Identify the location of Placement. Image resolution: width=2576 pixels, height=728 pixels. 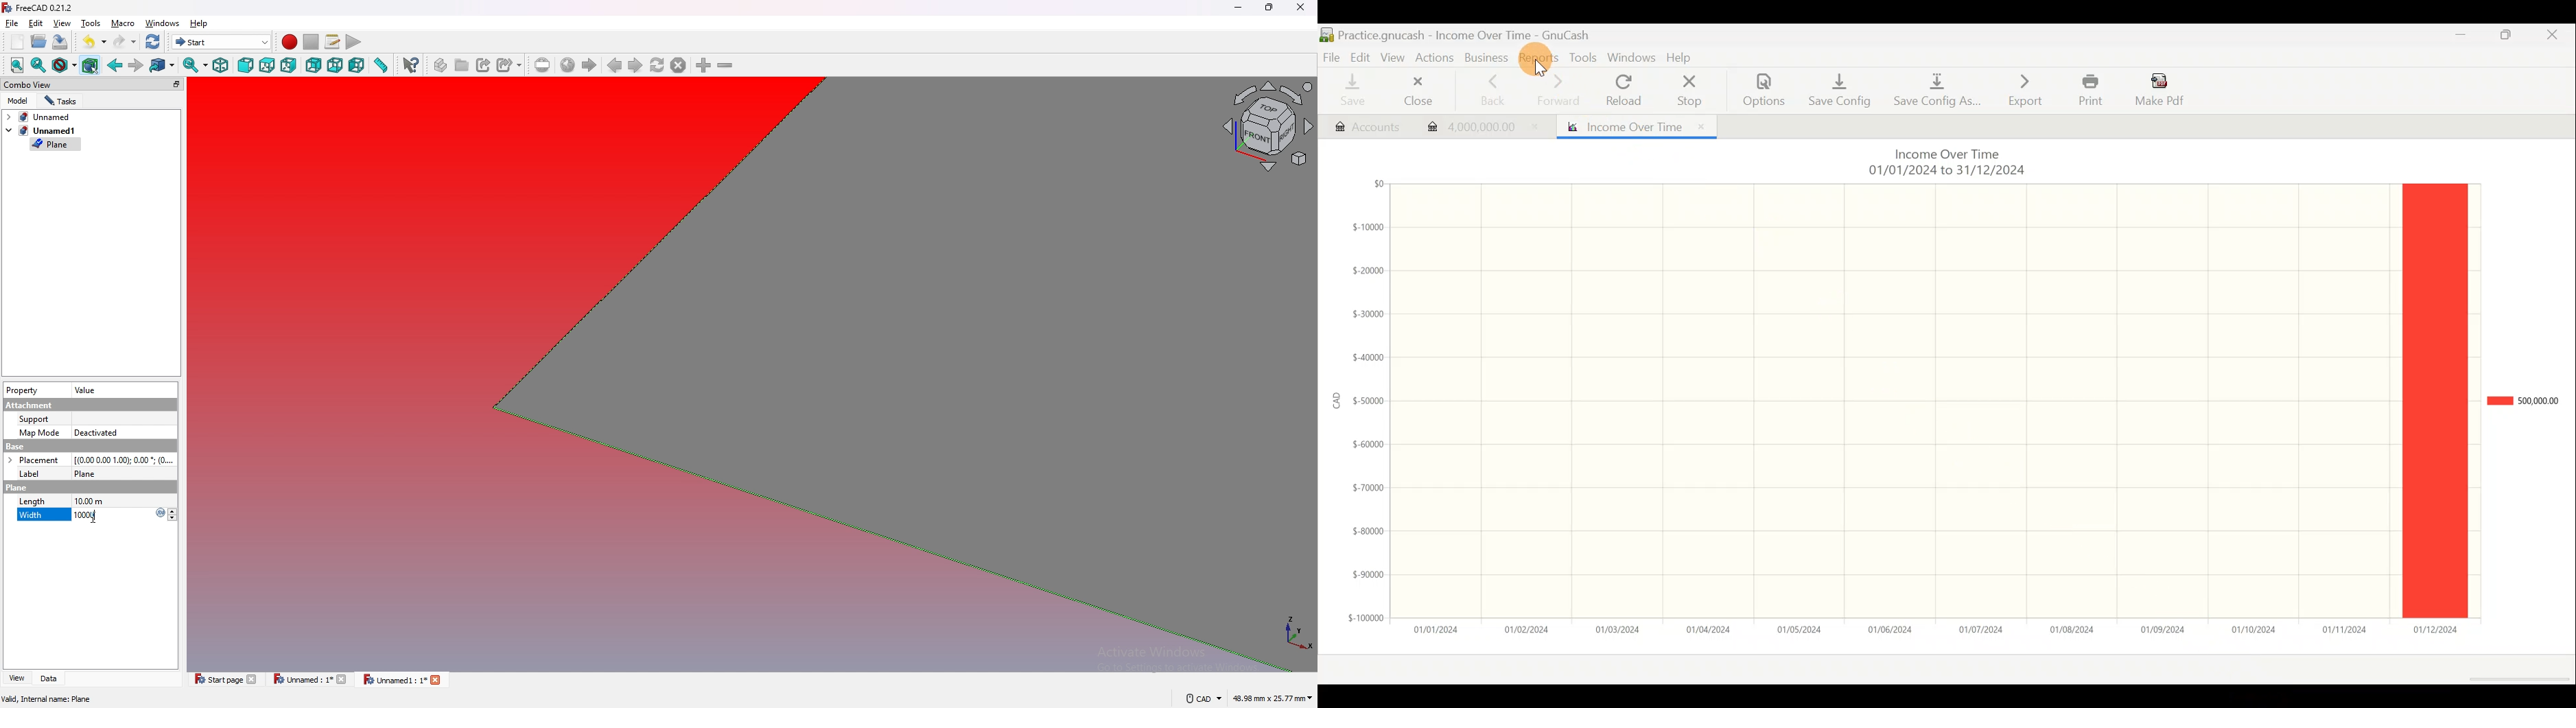
(33, 460).